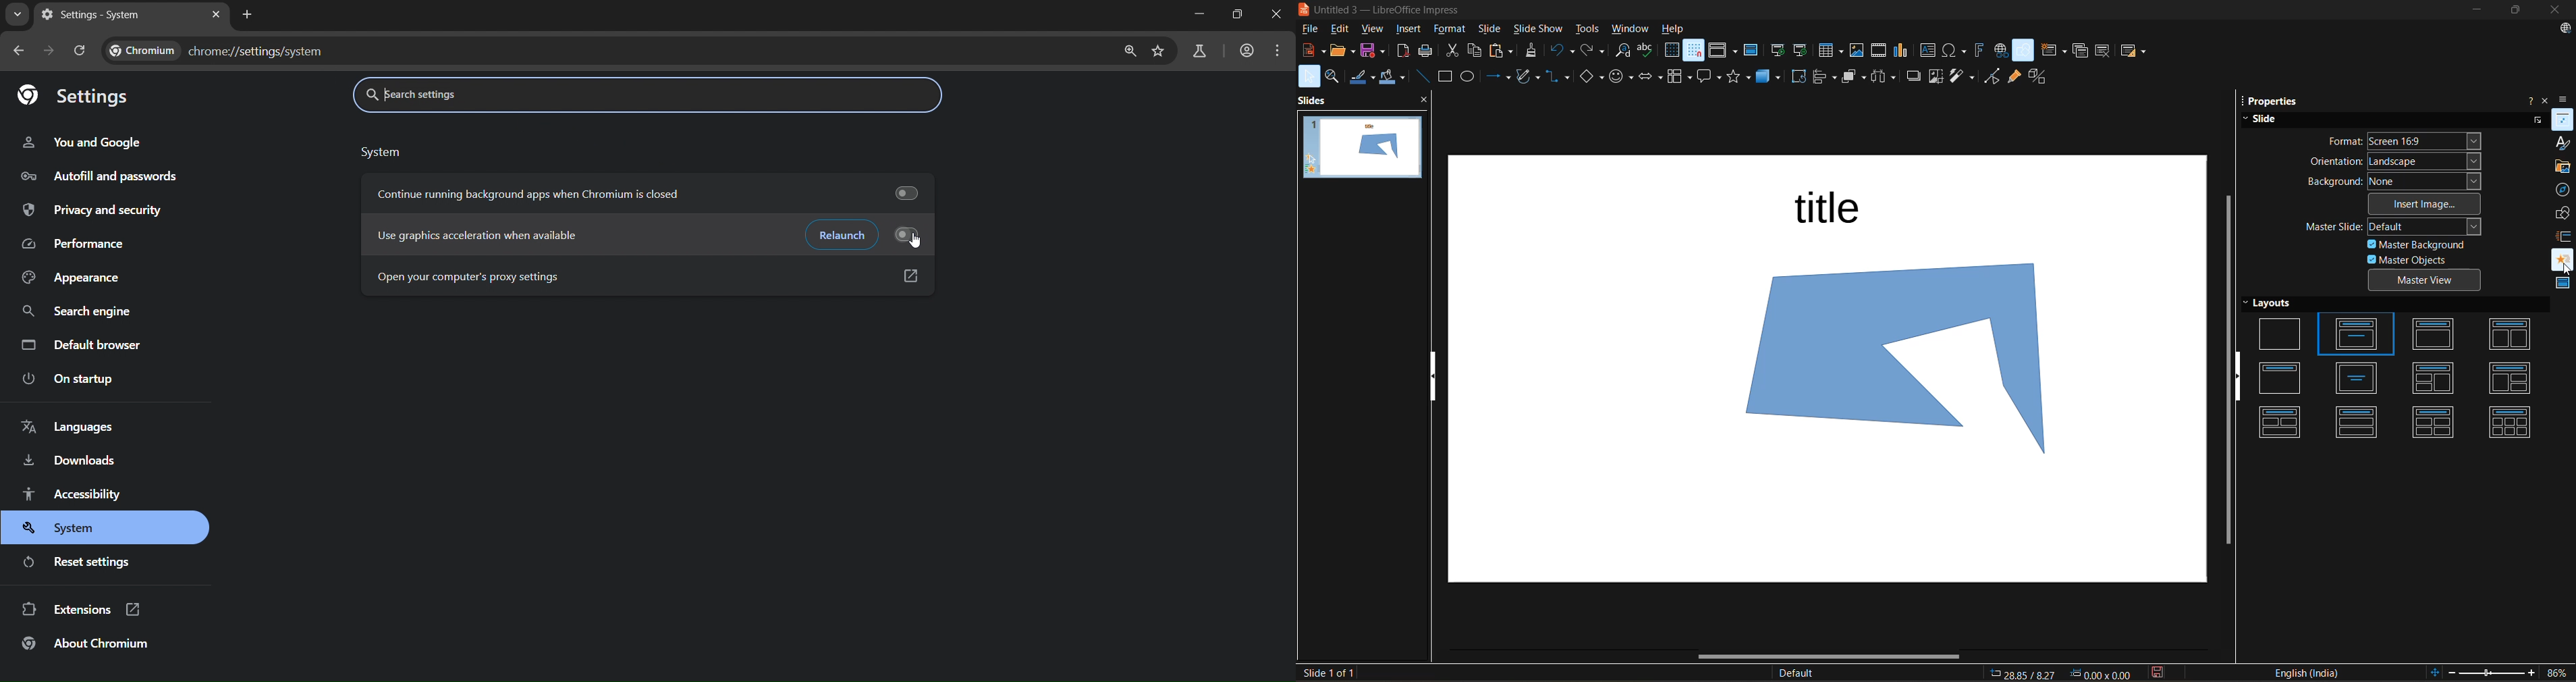 The image size is (2576, 700). Describe the element at coordinates (96, 343) in the screenshot. I see `default browser` at that location.